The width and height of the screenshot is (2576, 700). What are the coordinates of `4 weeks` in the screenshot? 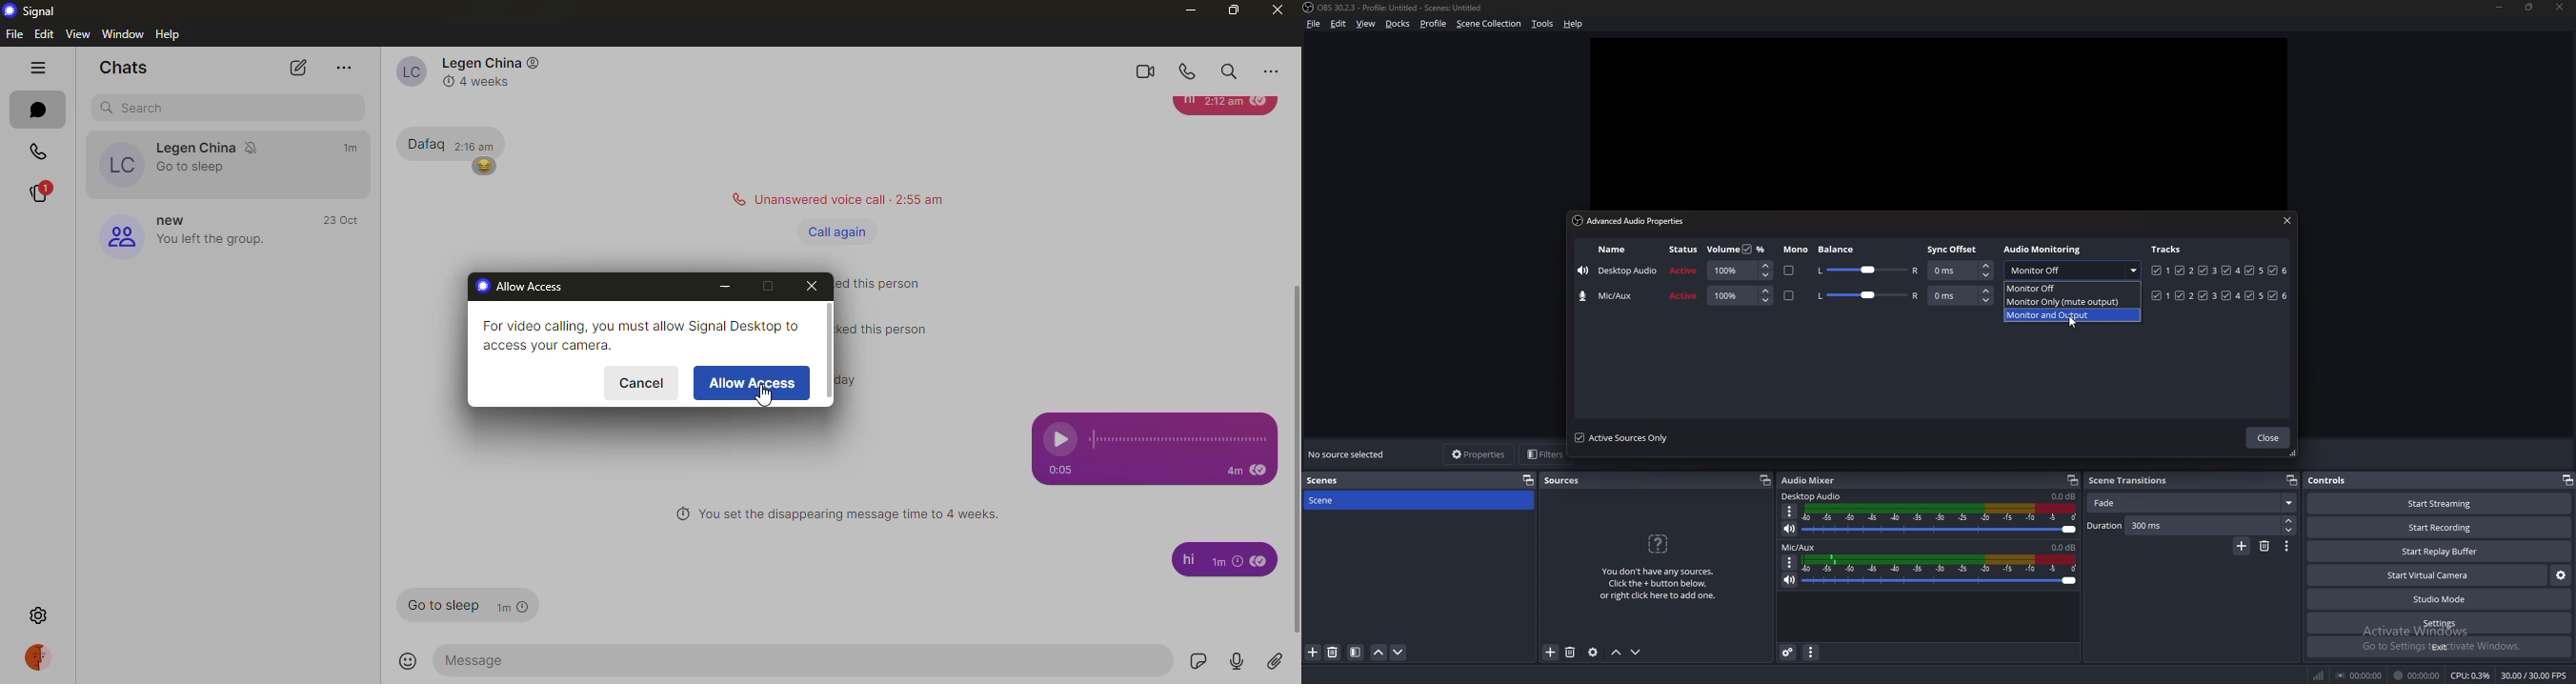 It's located at (489, 81).